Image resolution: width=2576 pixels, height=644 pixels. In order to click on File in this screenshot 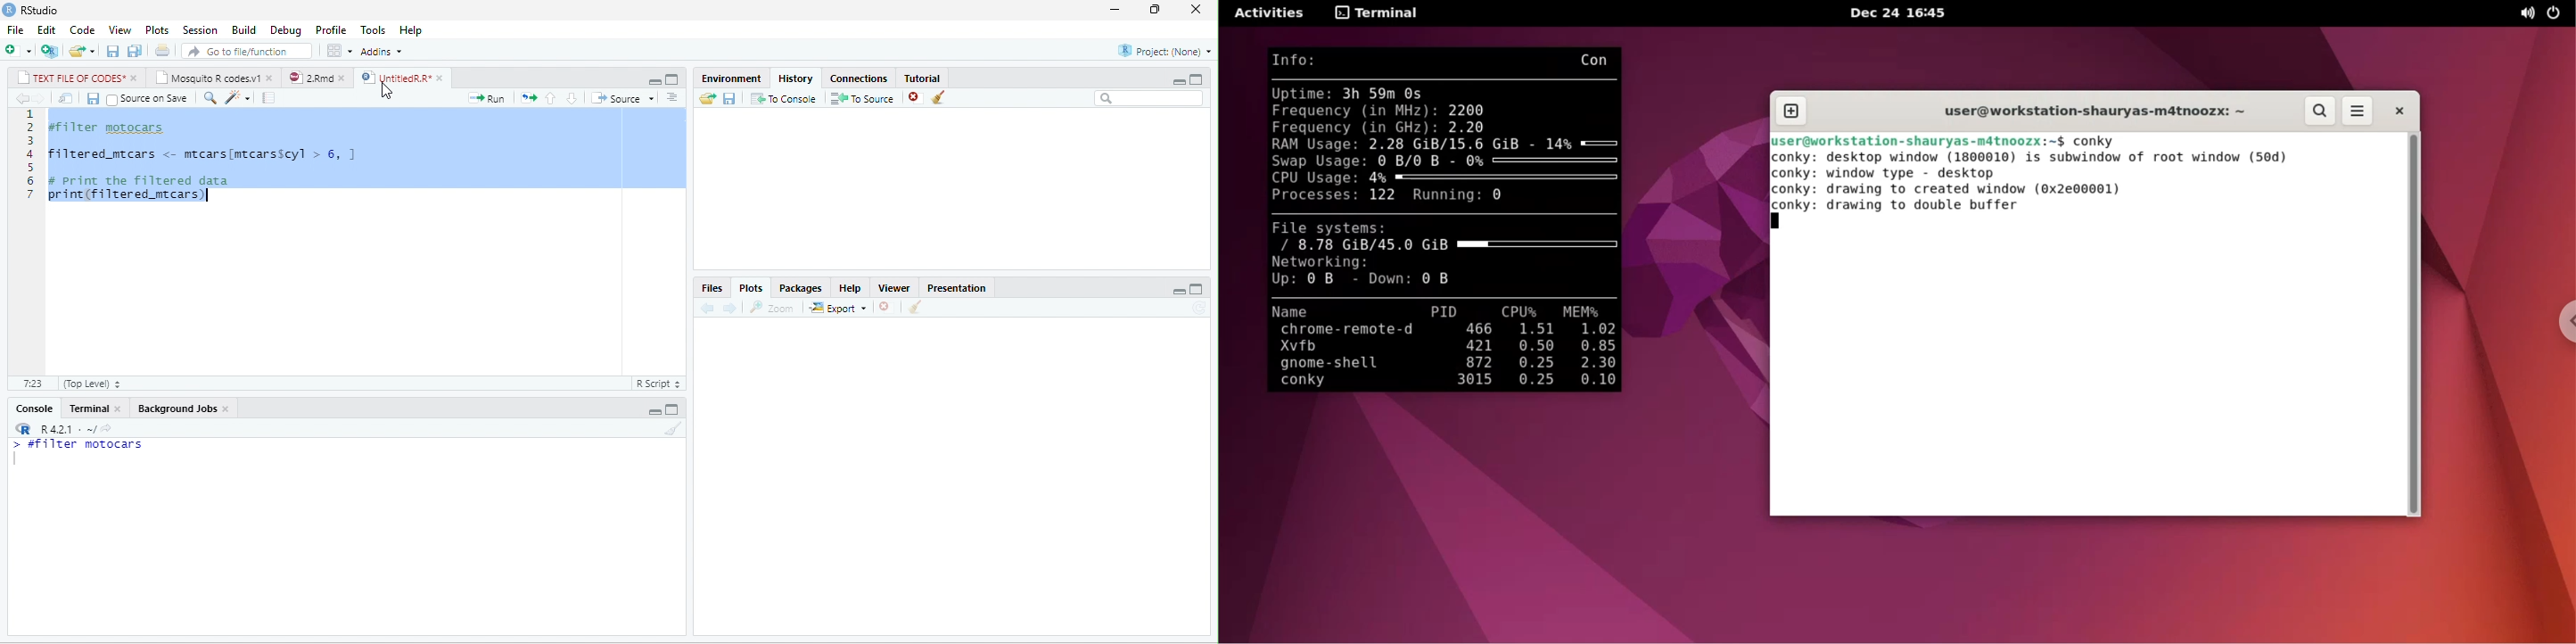, I will do `click(15, 29)`.